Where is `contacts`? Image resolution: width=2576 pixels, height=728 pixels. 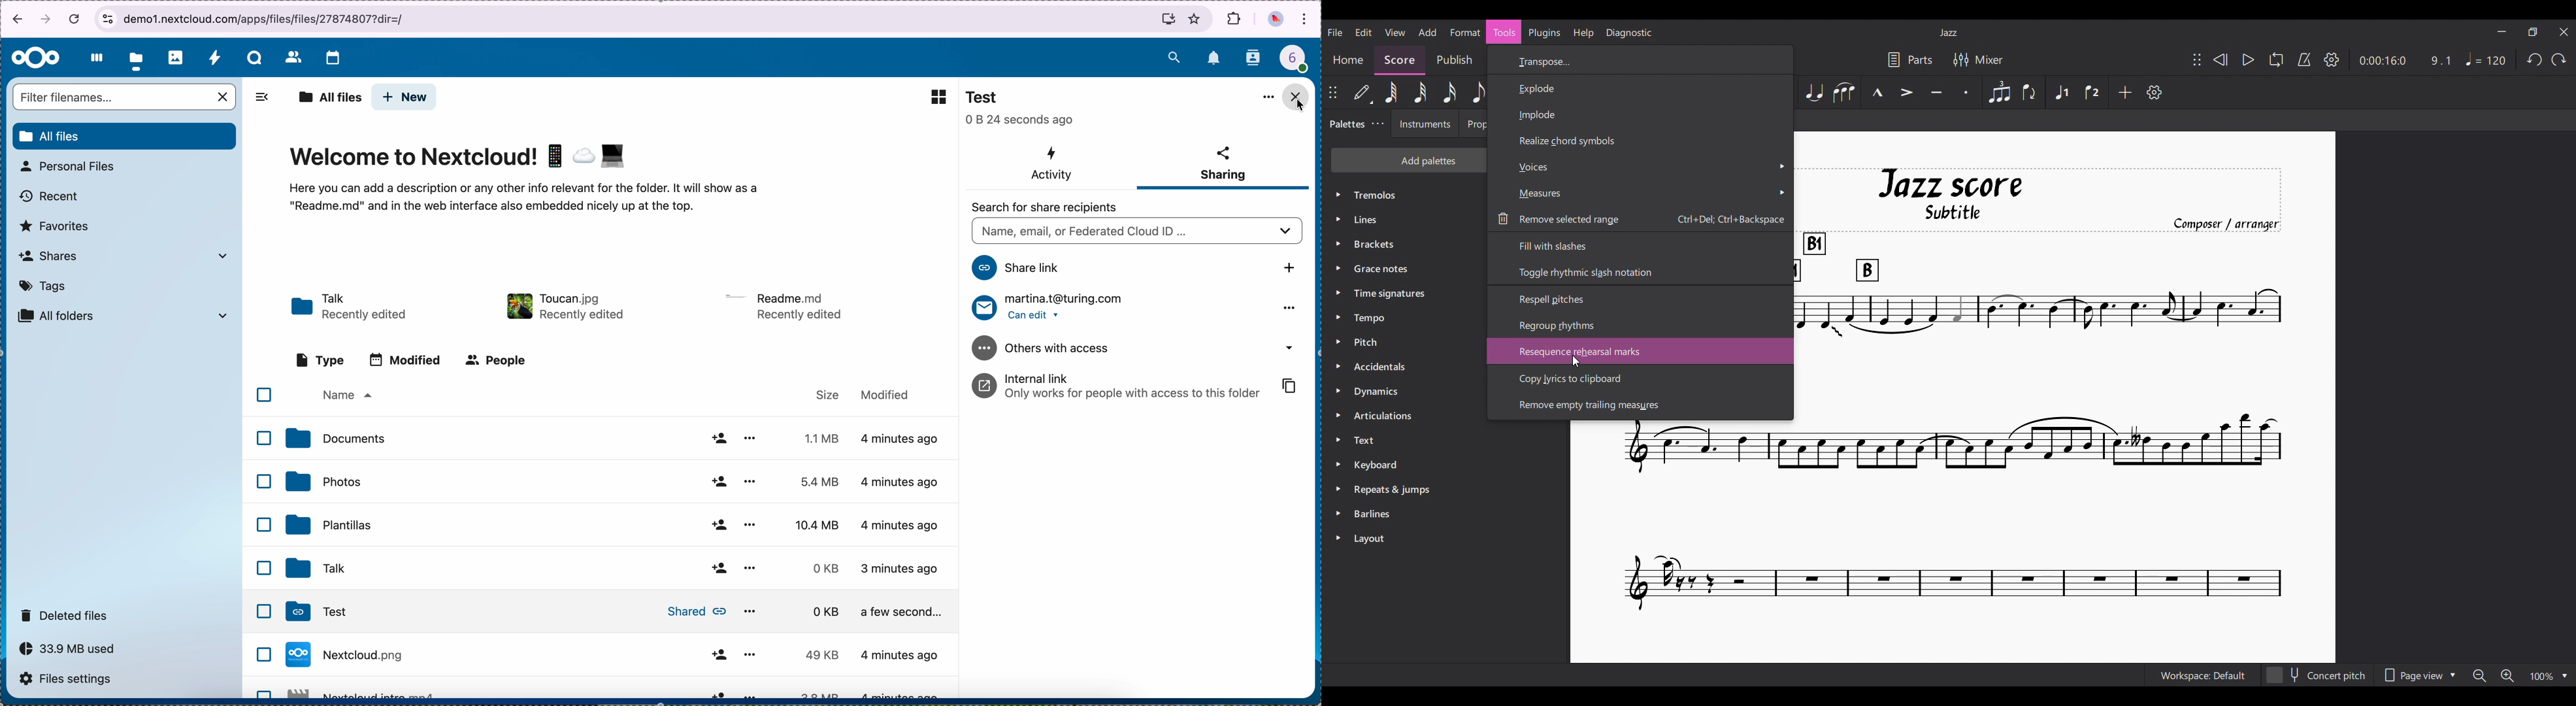
contacts is located at coordinates (292, 57).